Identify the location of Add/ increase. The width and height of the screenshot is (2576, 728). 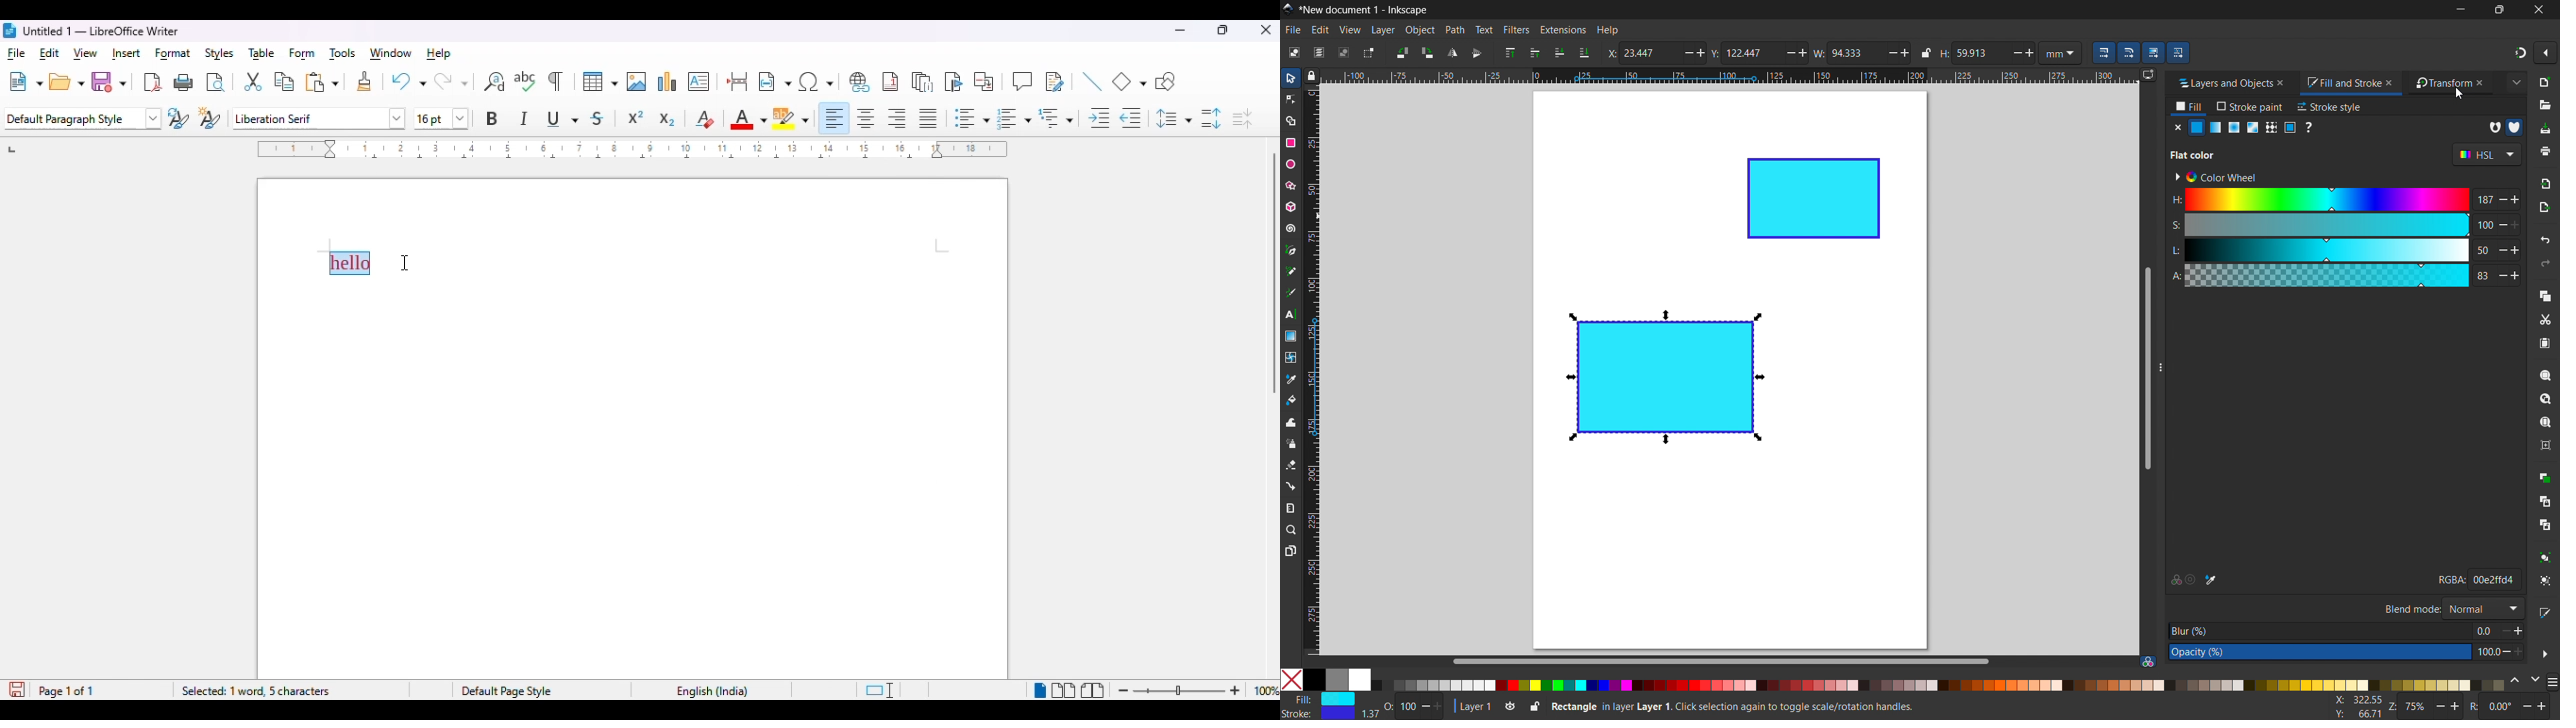
(1904, 52).